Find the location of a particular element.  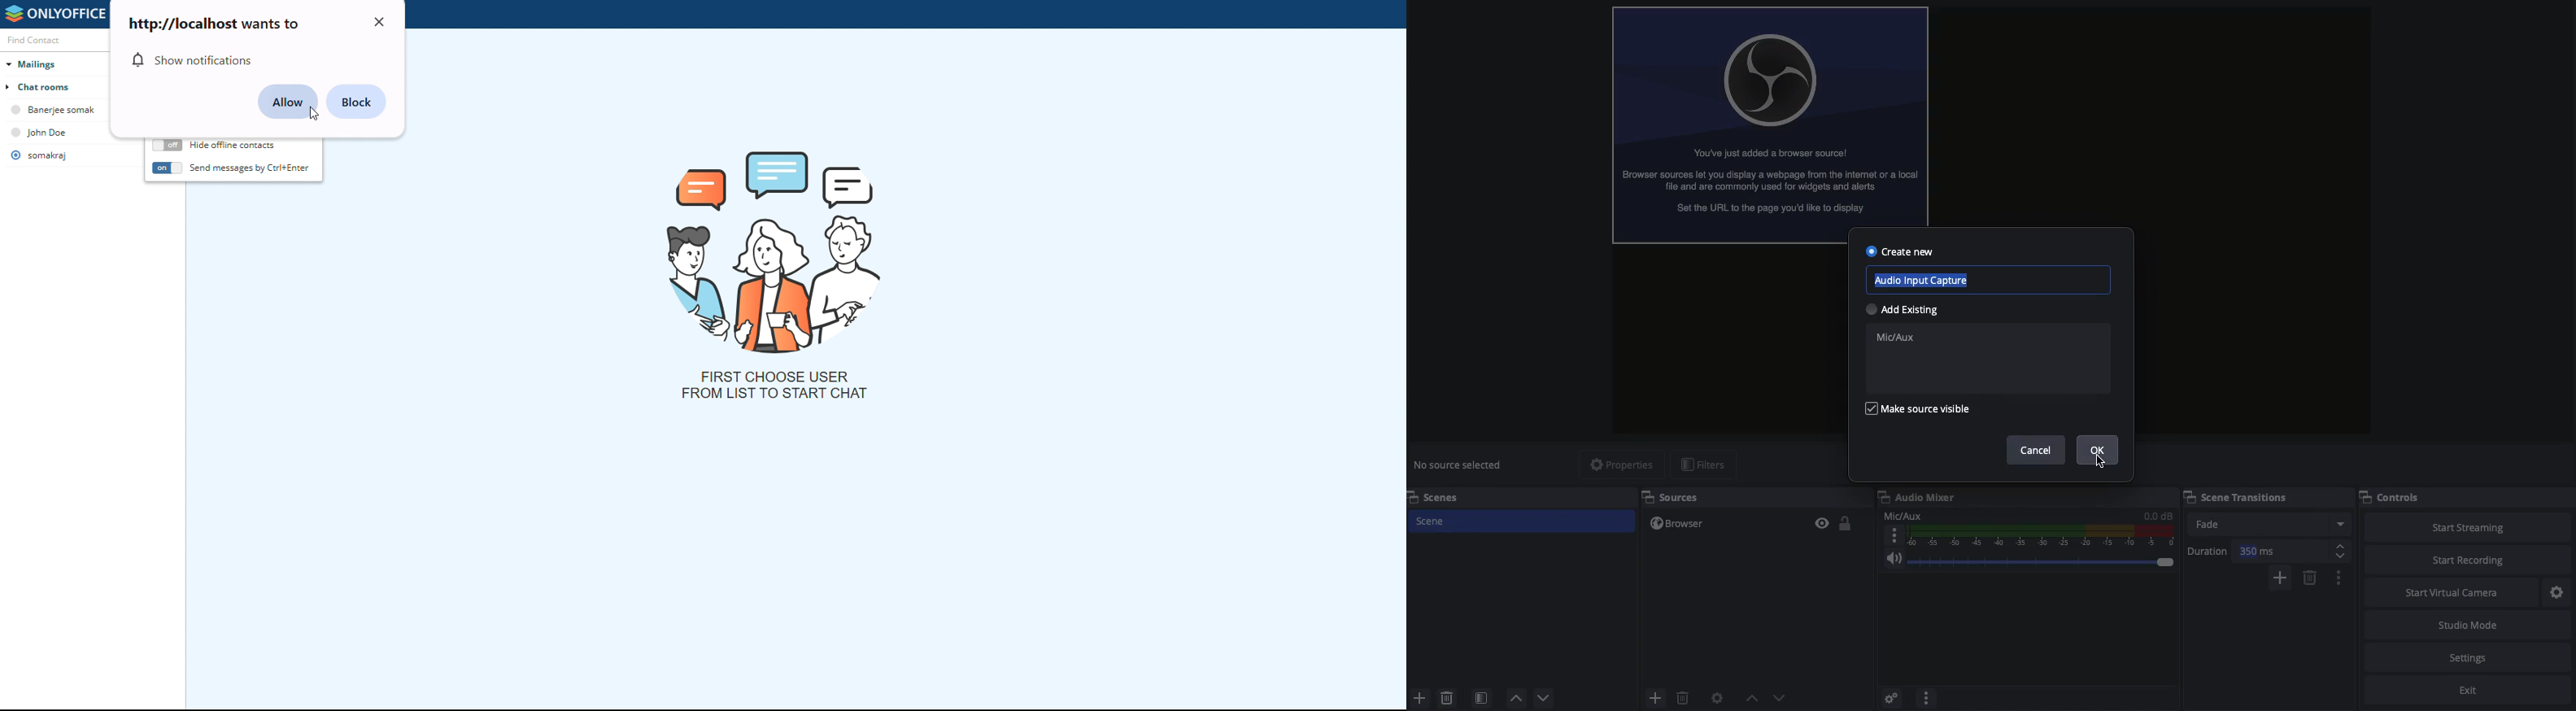

File is located at coordinates (1770, 125).